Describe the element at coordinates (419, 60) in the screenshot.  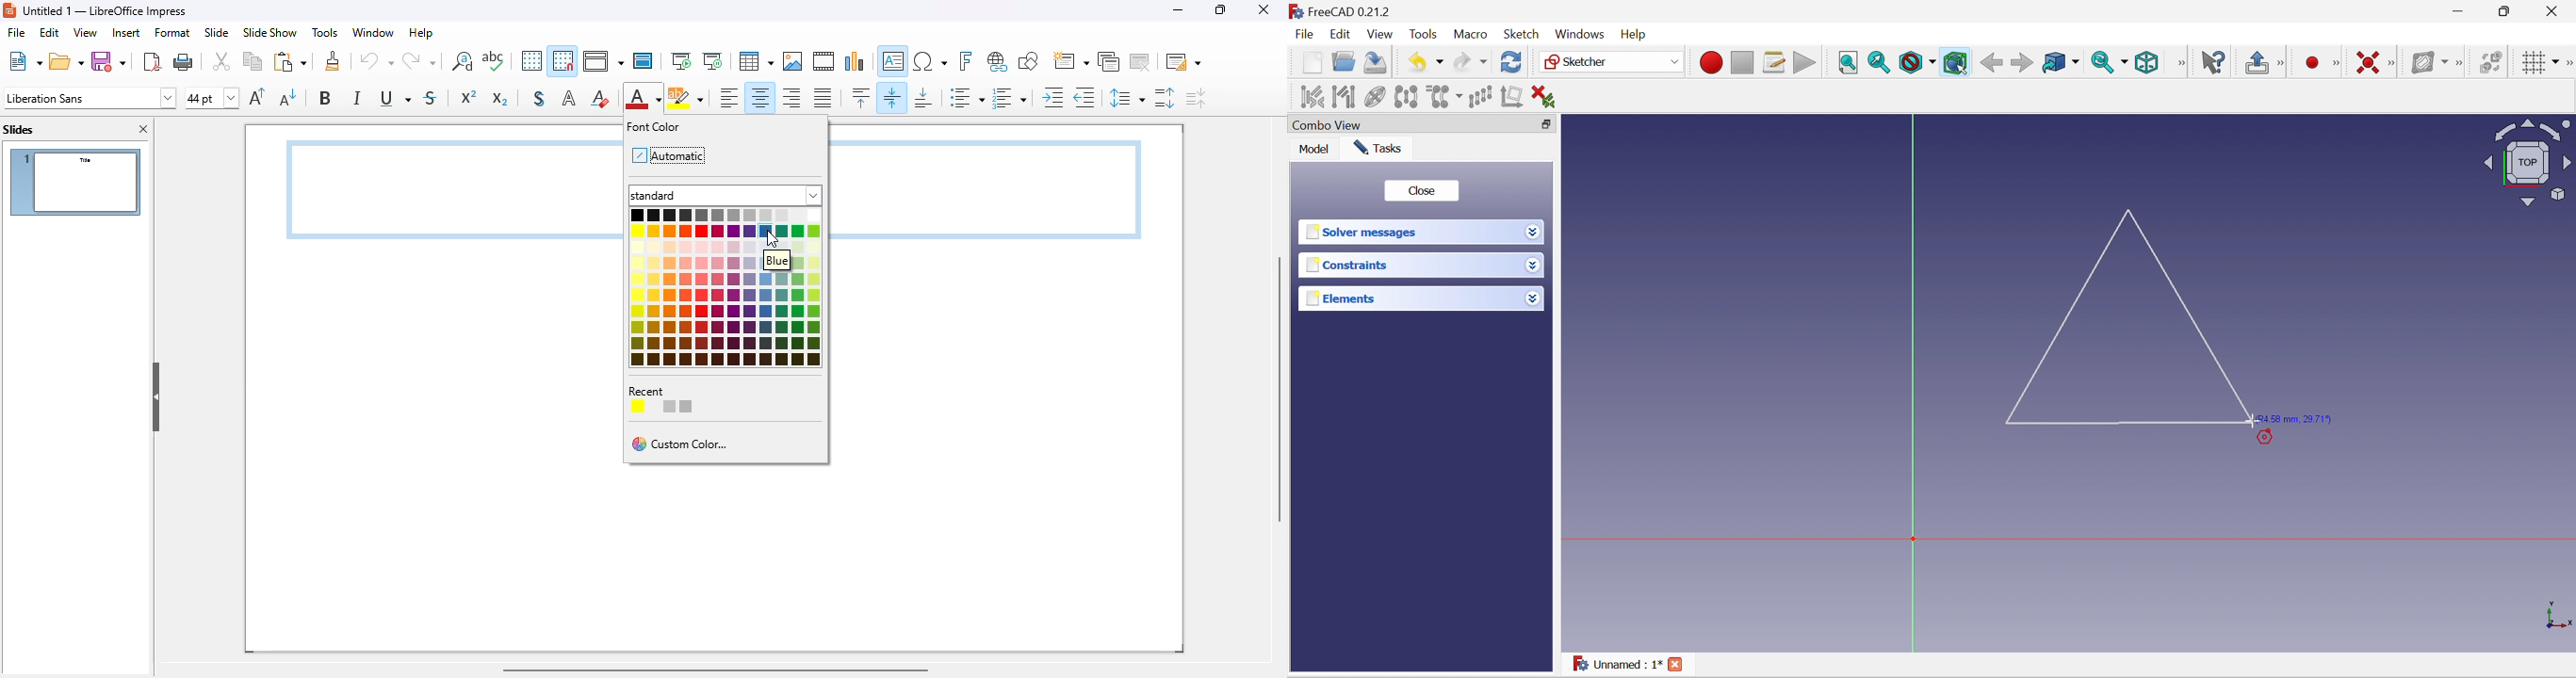
I see `redo` at that location.